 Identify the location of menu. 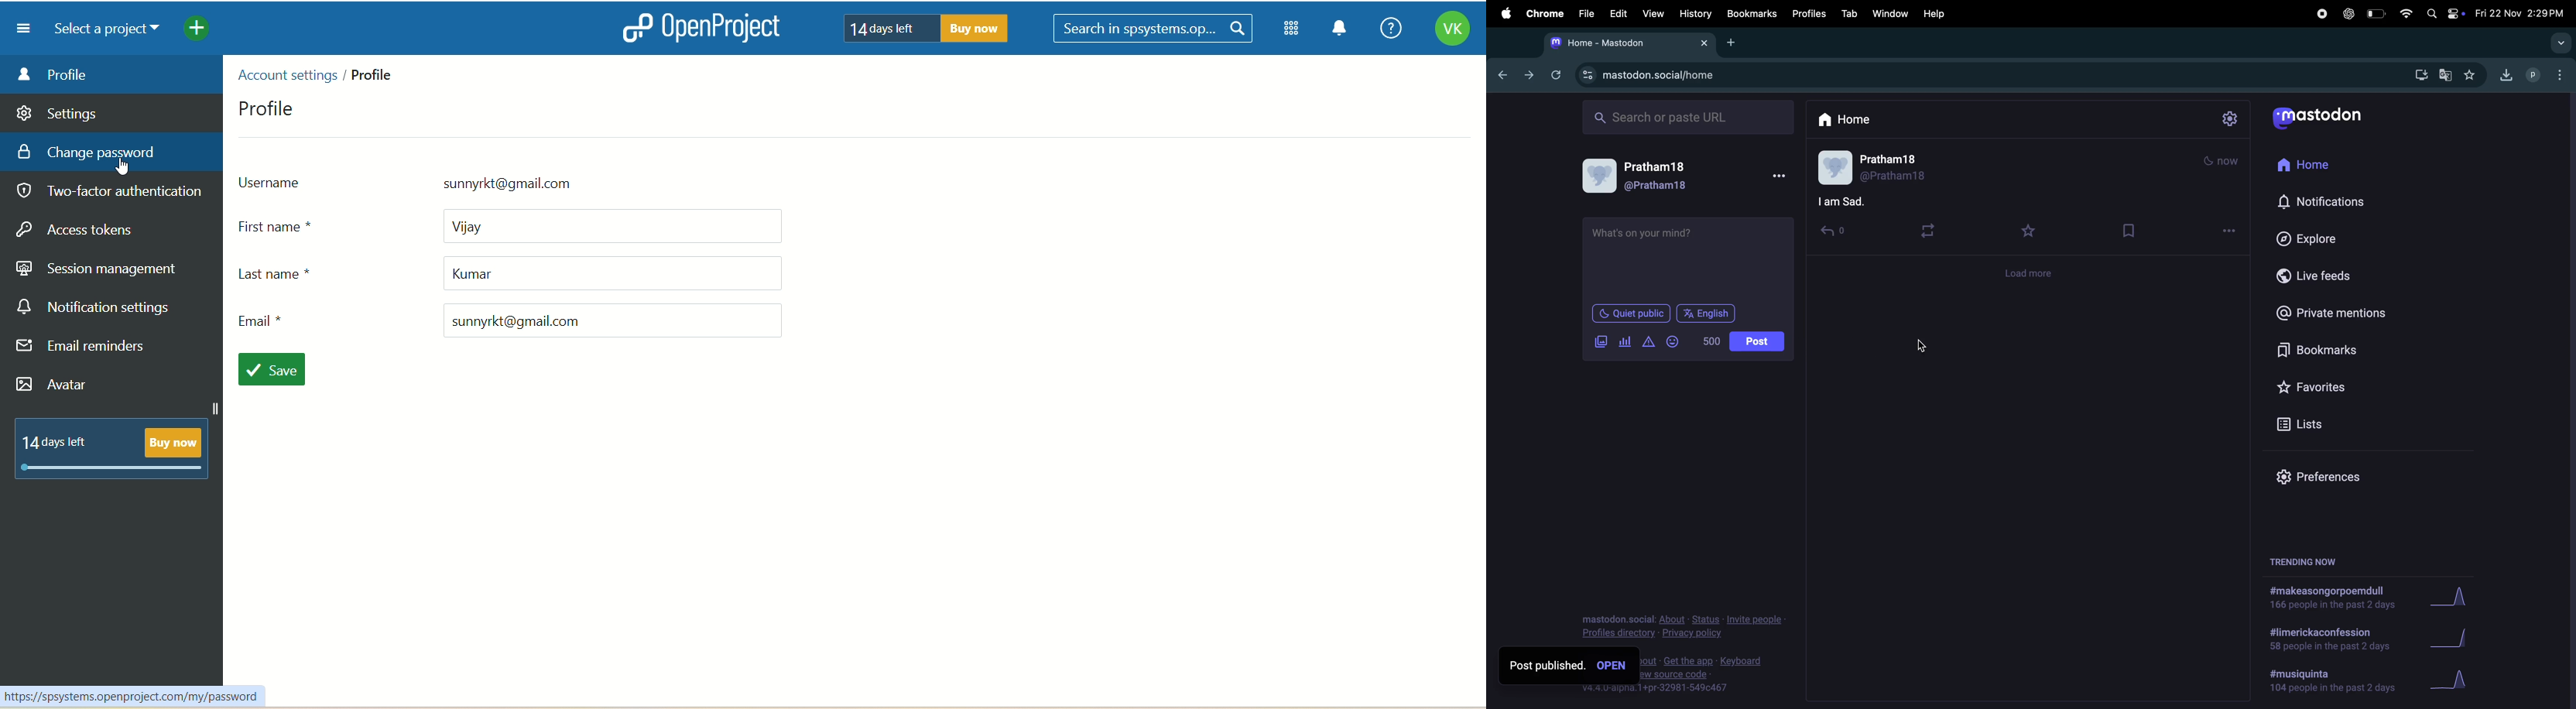
(18, 28).